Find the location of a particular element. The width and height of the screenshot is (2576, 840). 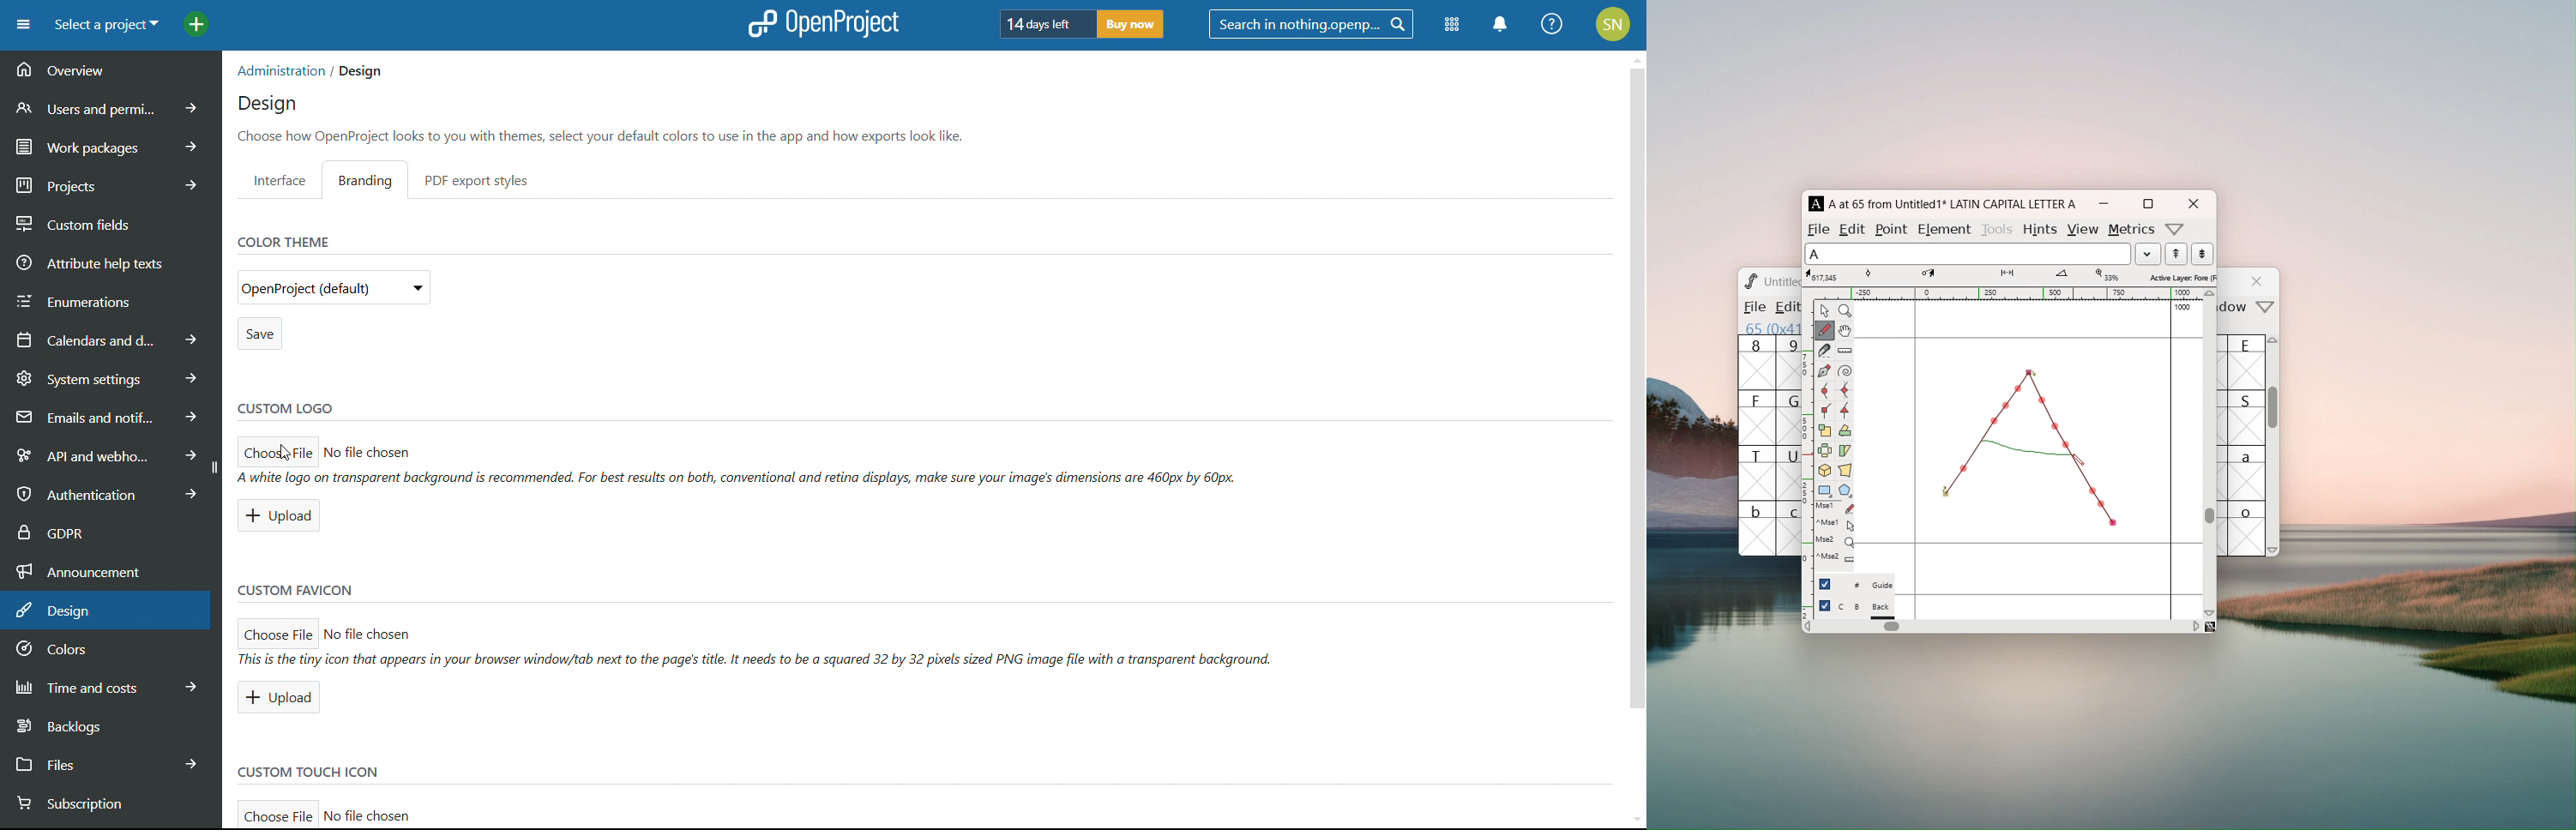

scroll up is located at coordinates (2211, 294).